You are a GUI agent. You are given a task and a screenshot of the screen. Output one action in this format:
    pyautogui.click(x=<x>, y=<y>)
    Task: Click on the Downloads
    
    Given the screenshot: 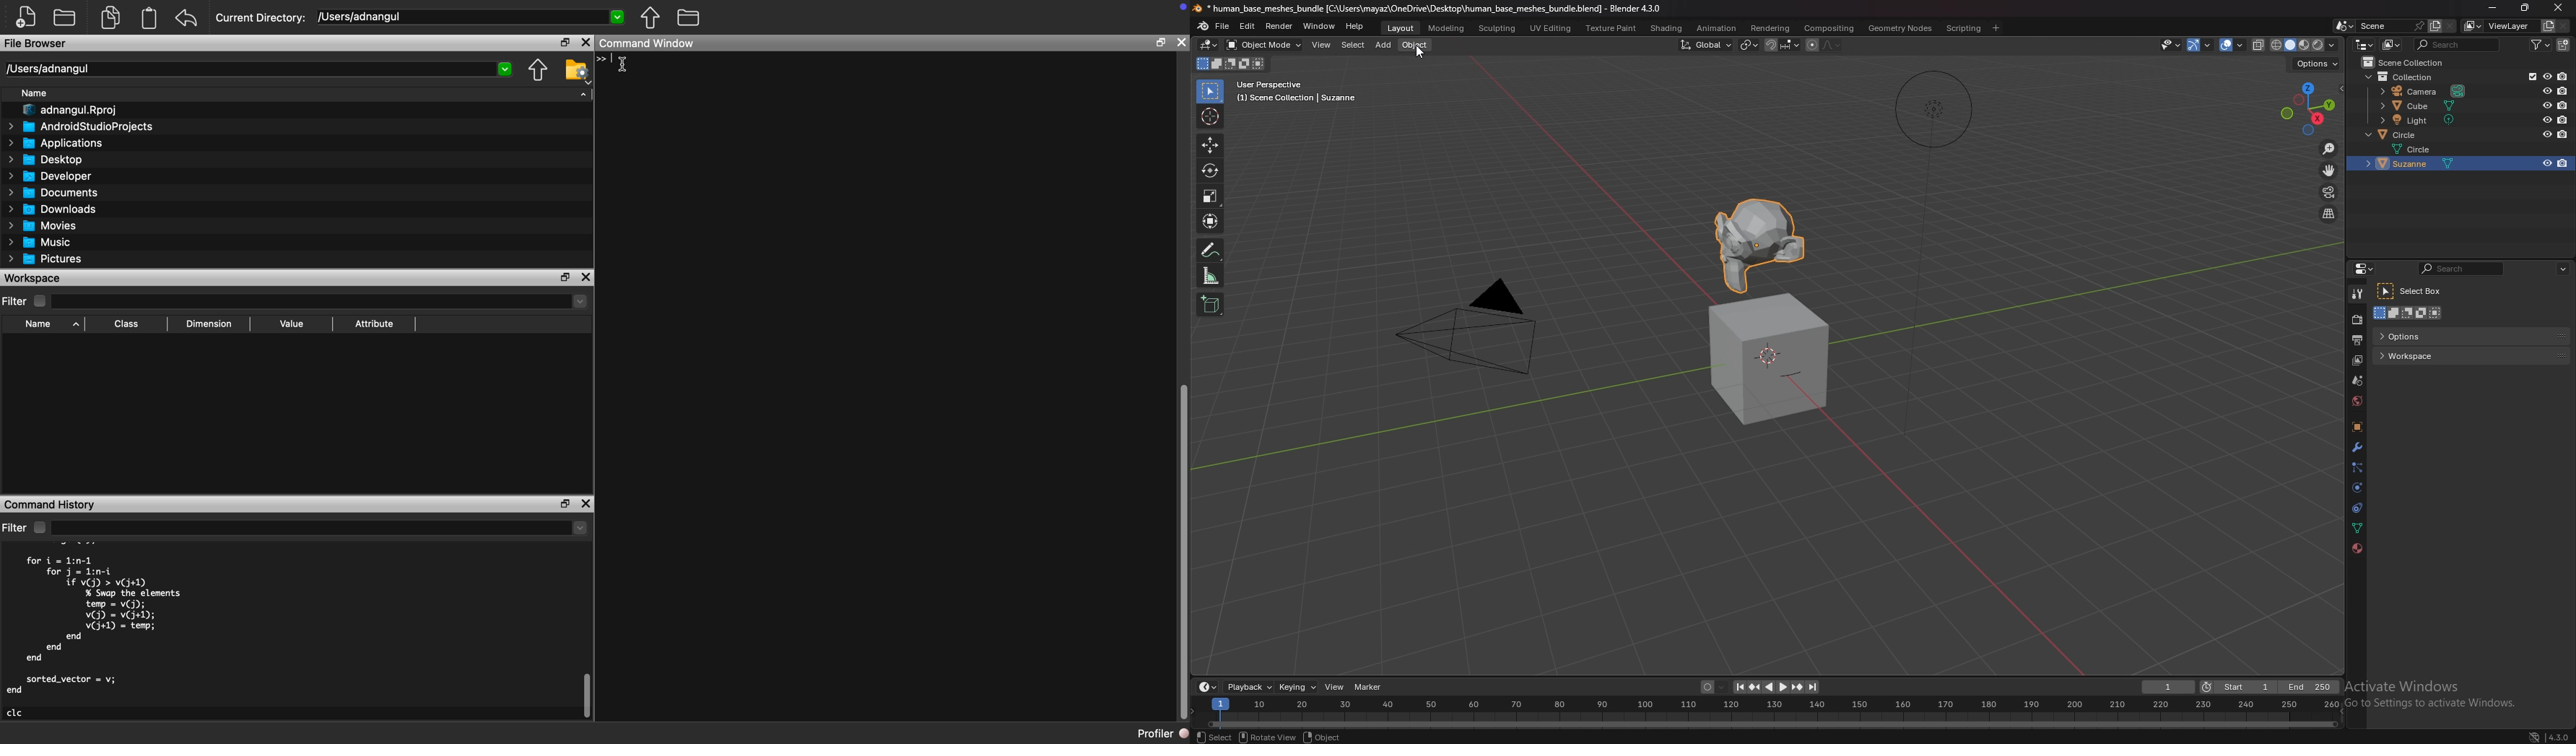 What is the action you would take?
    pyautogui.click(x=52, y=210)
    